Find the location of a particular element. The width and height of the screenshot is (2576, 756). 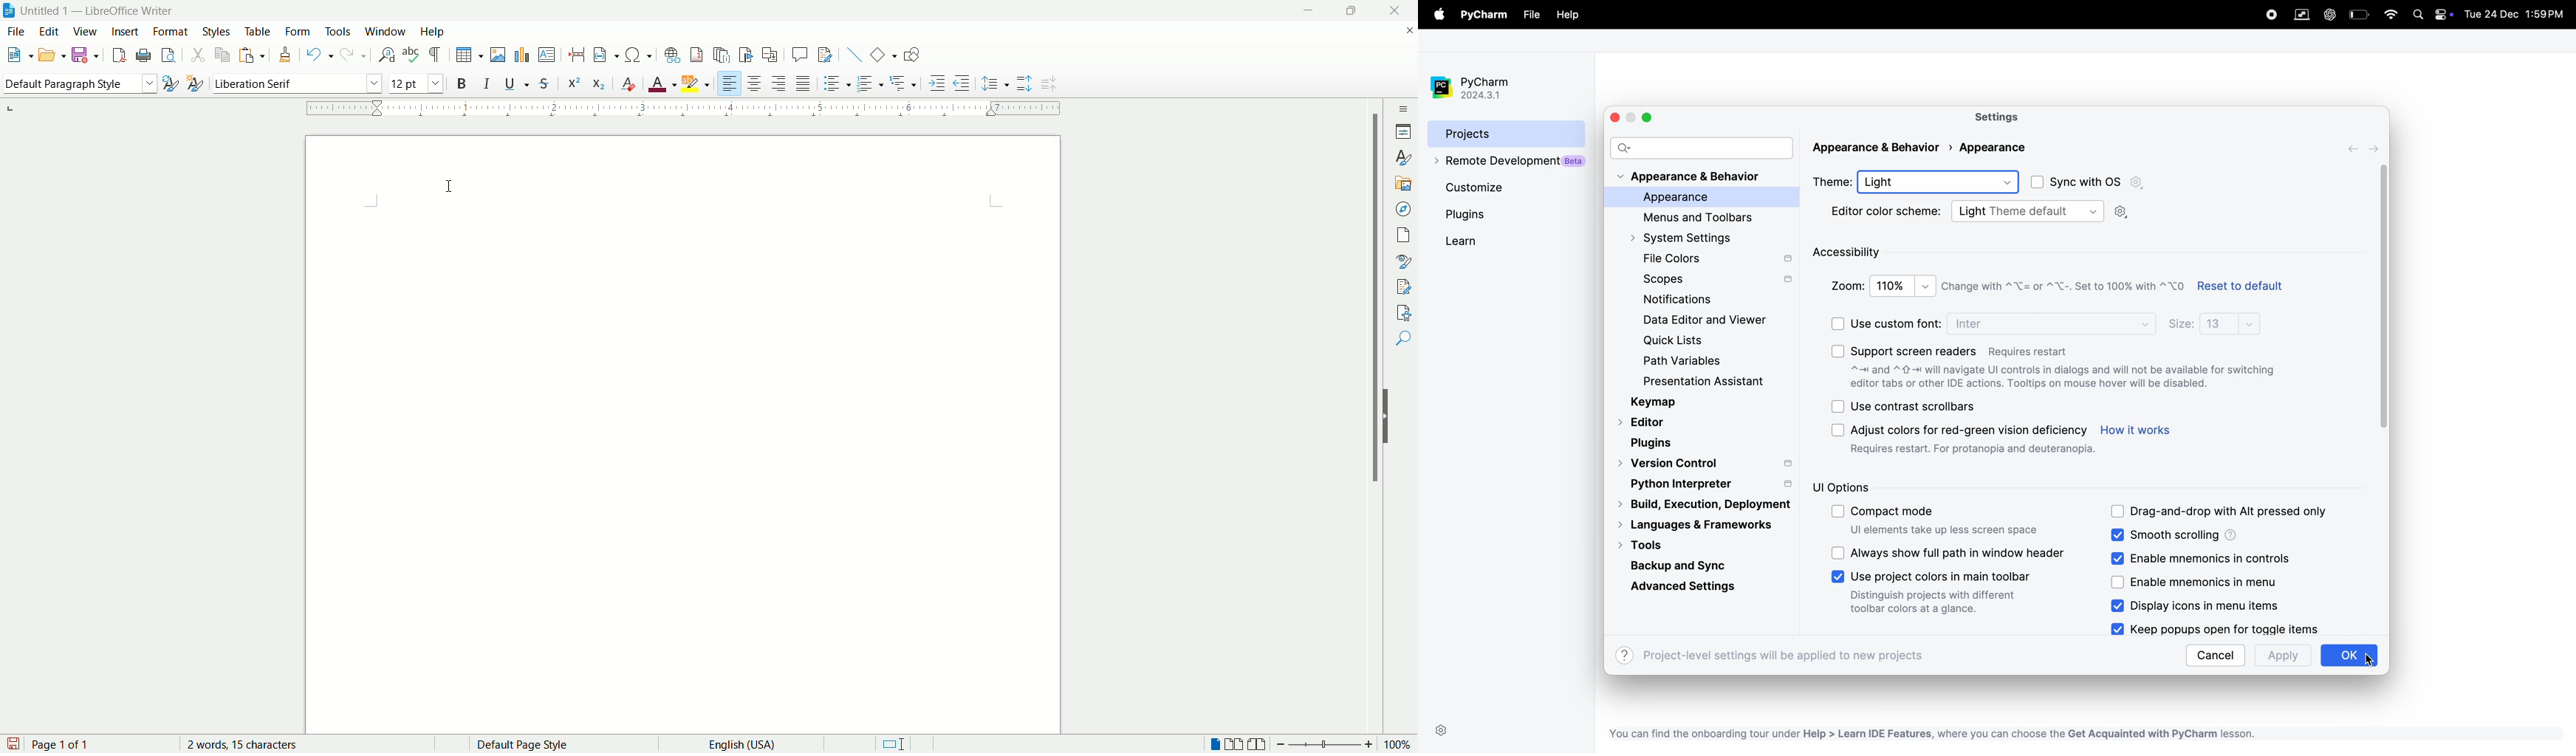

align center is located at coordinates (752, 83).